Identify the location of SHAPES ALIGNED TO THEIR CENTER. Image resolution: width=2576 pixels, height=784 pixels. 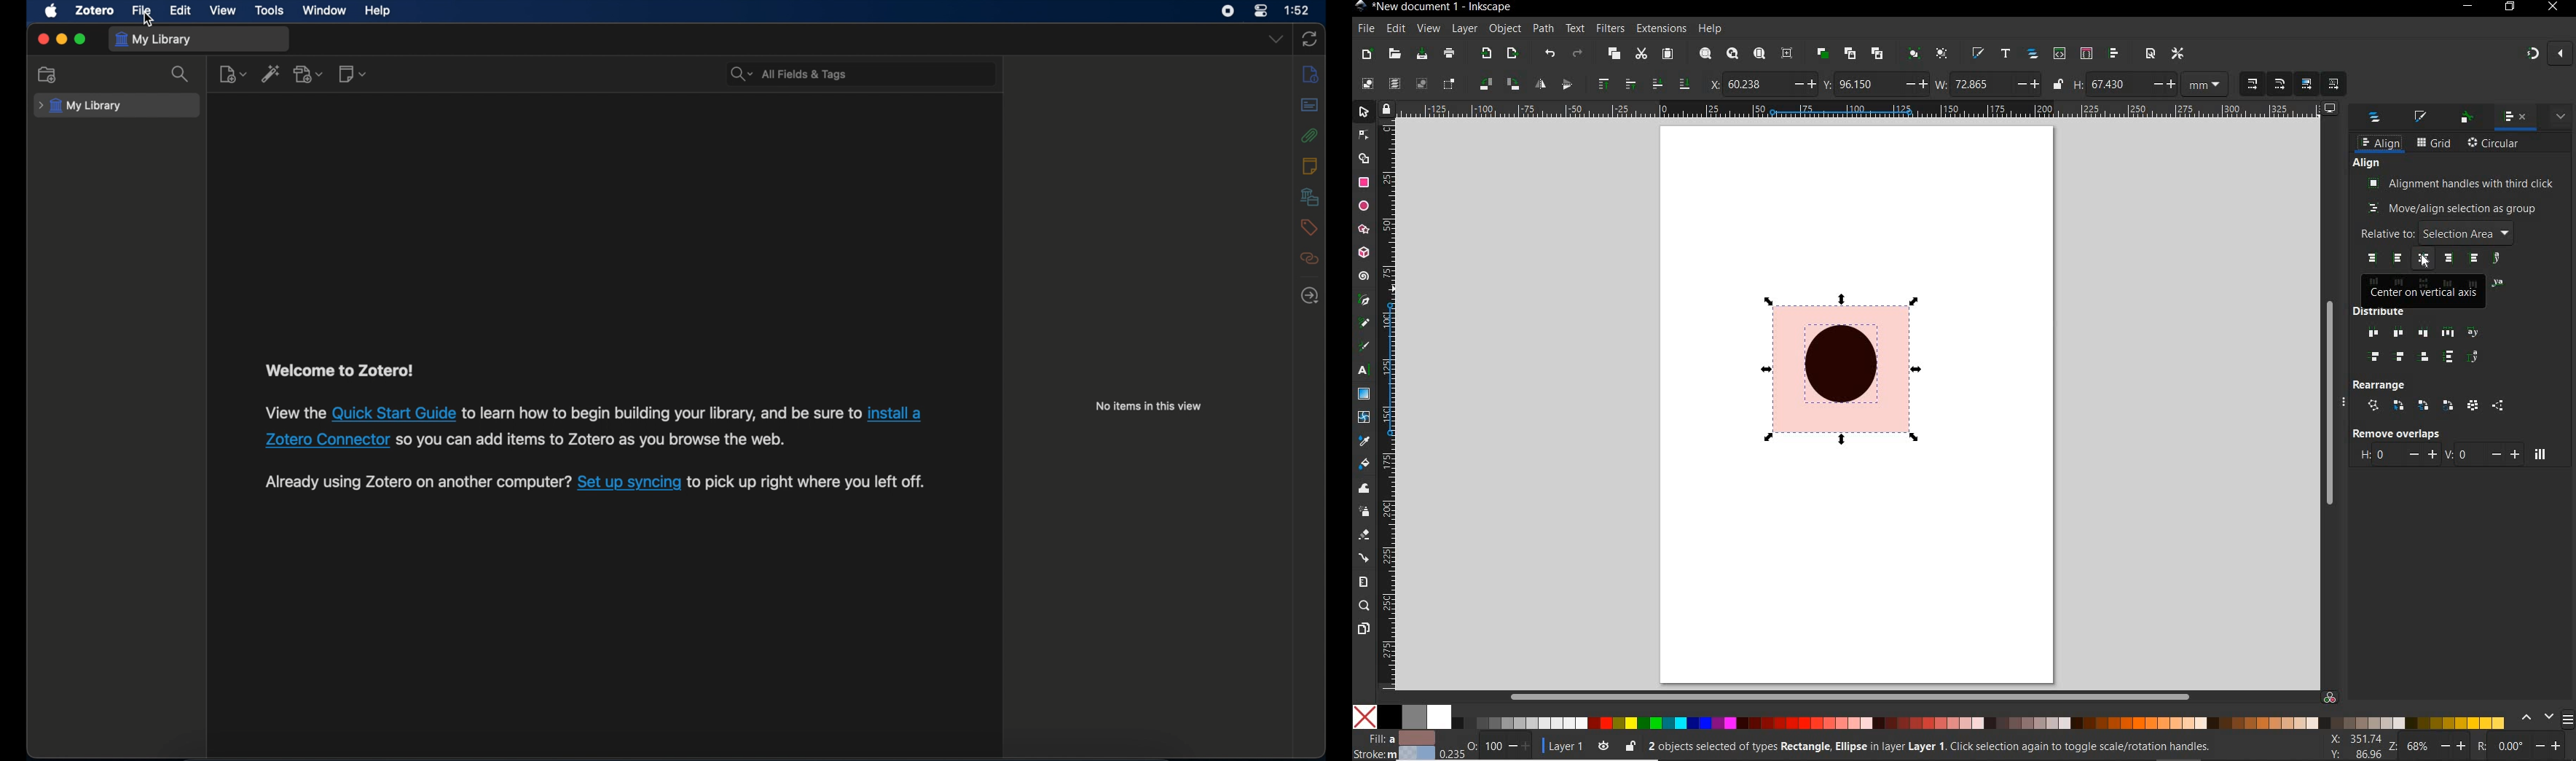
(1845, 374).